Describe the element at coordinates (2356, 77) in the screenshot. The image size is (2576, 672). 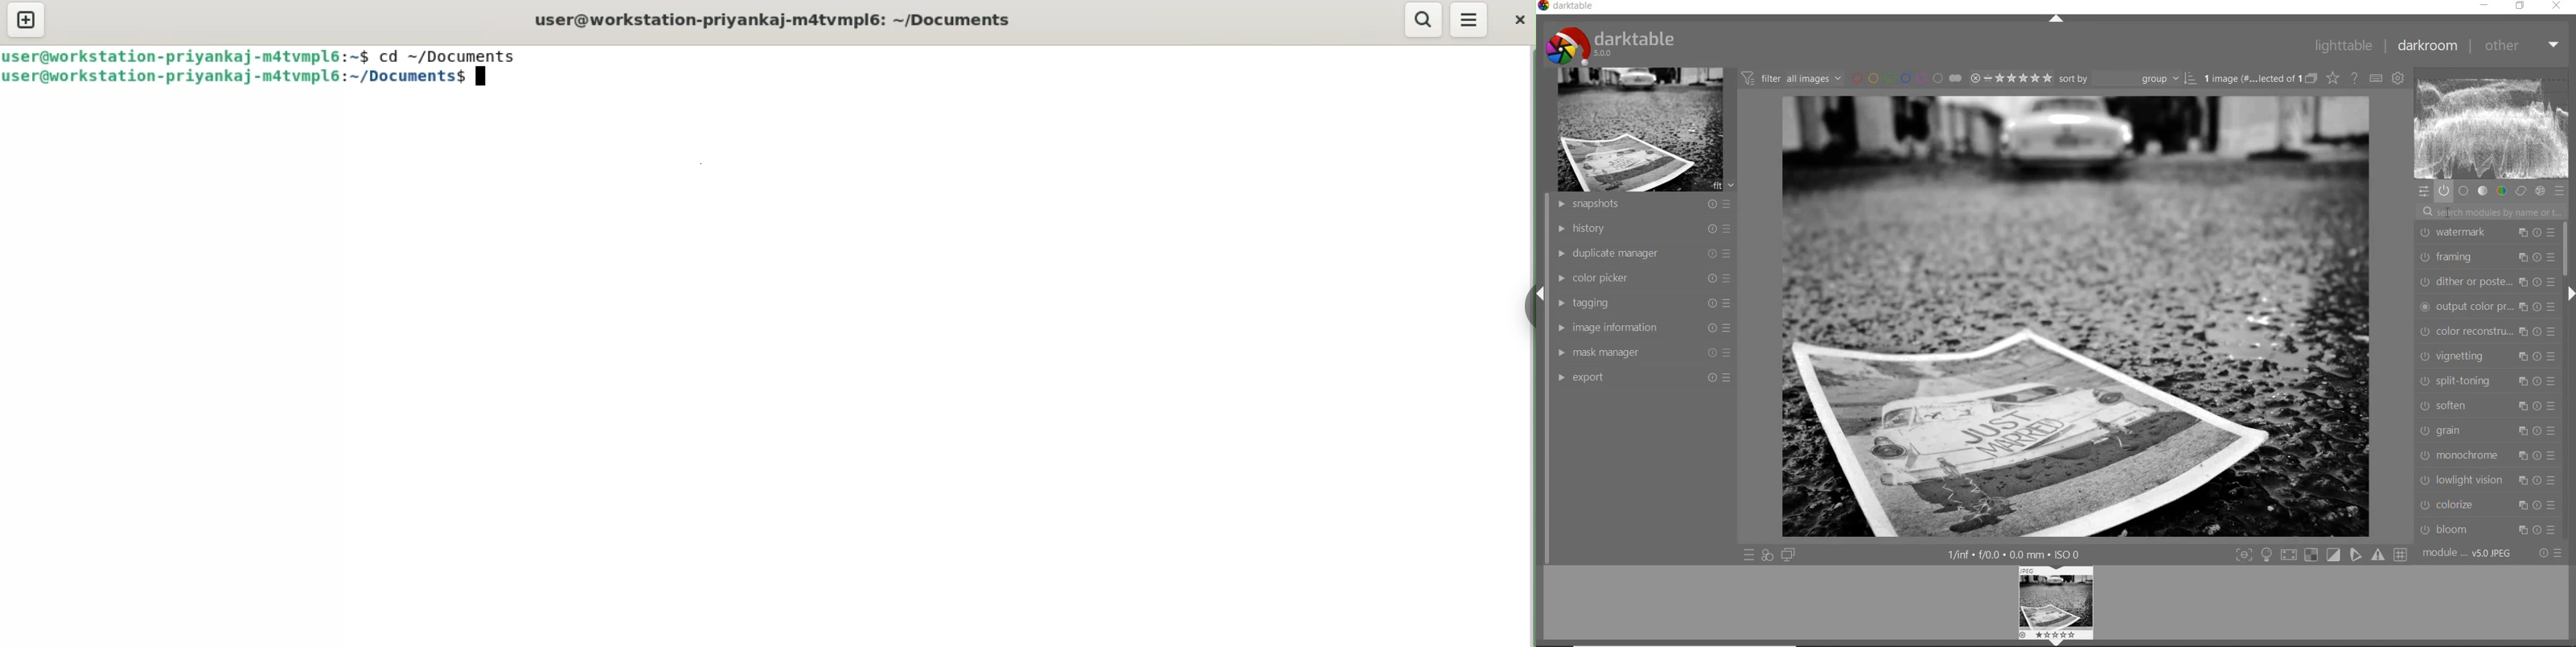
I see `enable for online help` at that location.